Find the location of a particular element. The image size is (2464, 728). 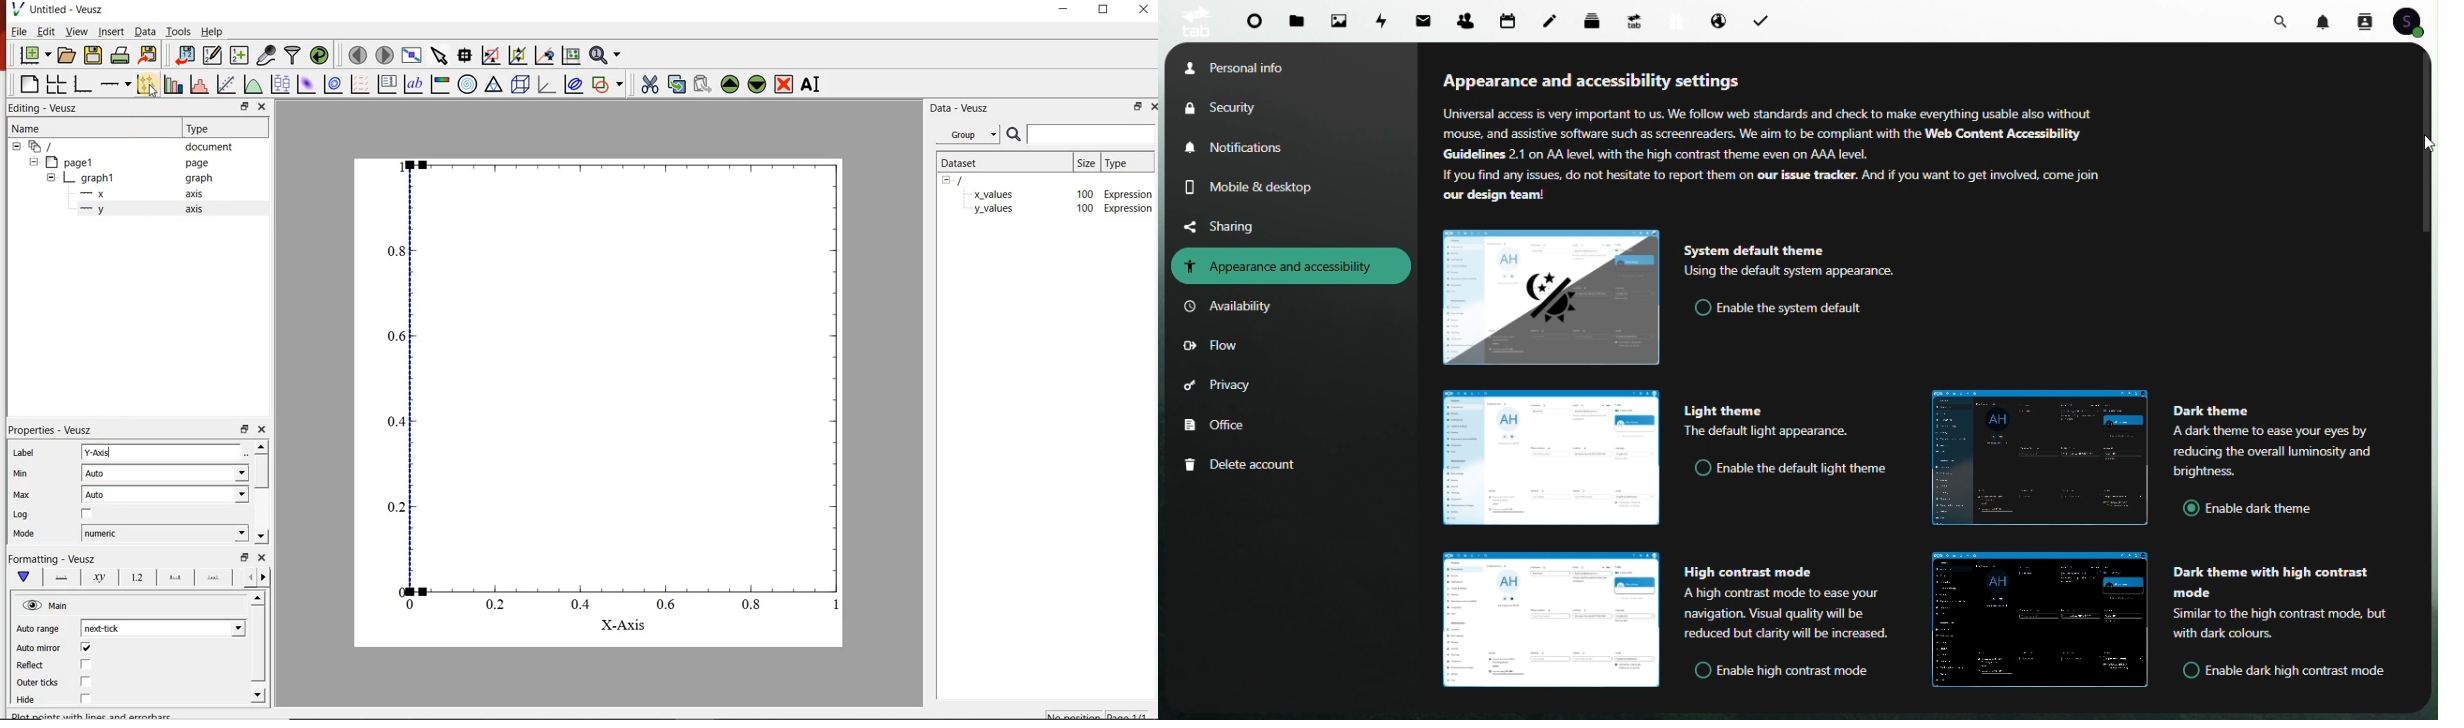

import data into veusz is located at coordinates (185, 55).